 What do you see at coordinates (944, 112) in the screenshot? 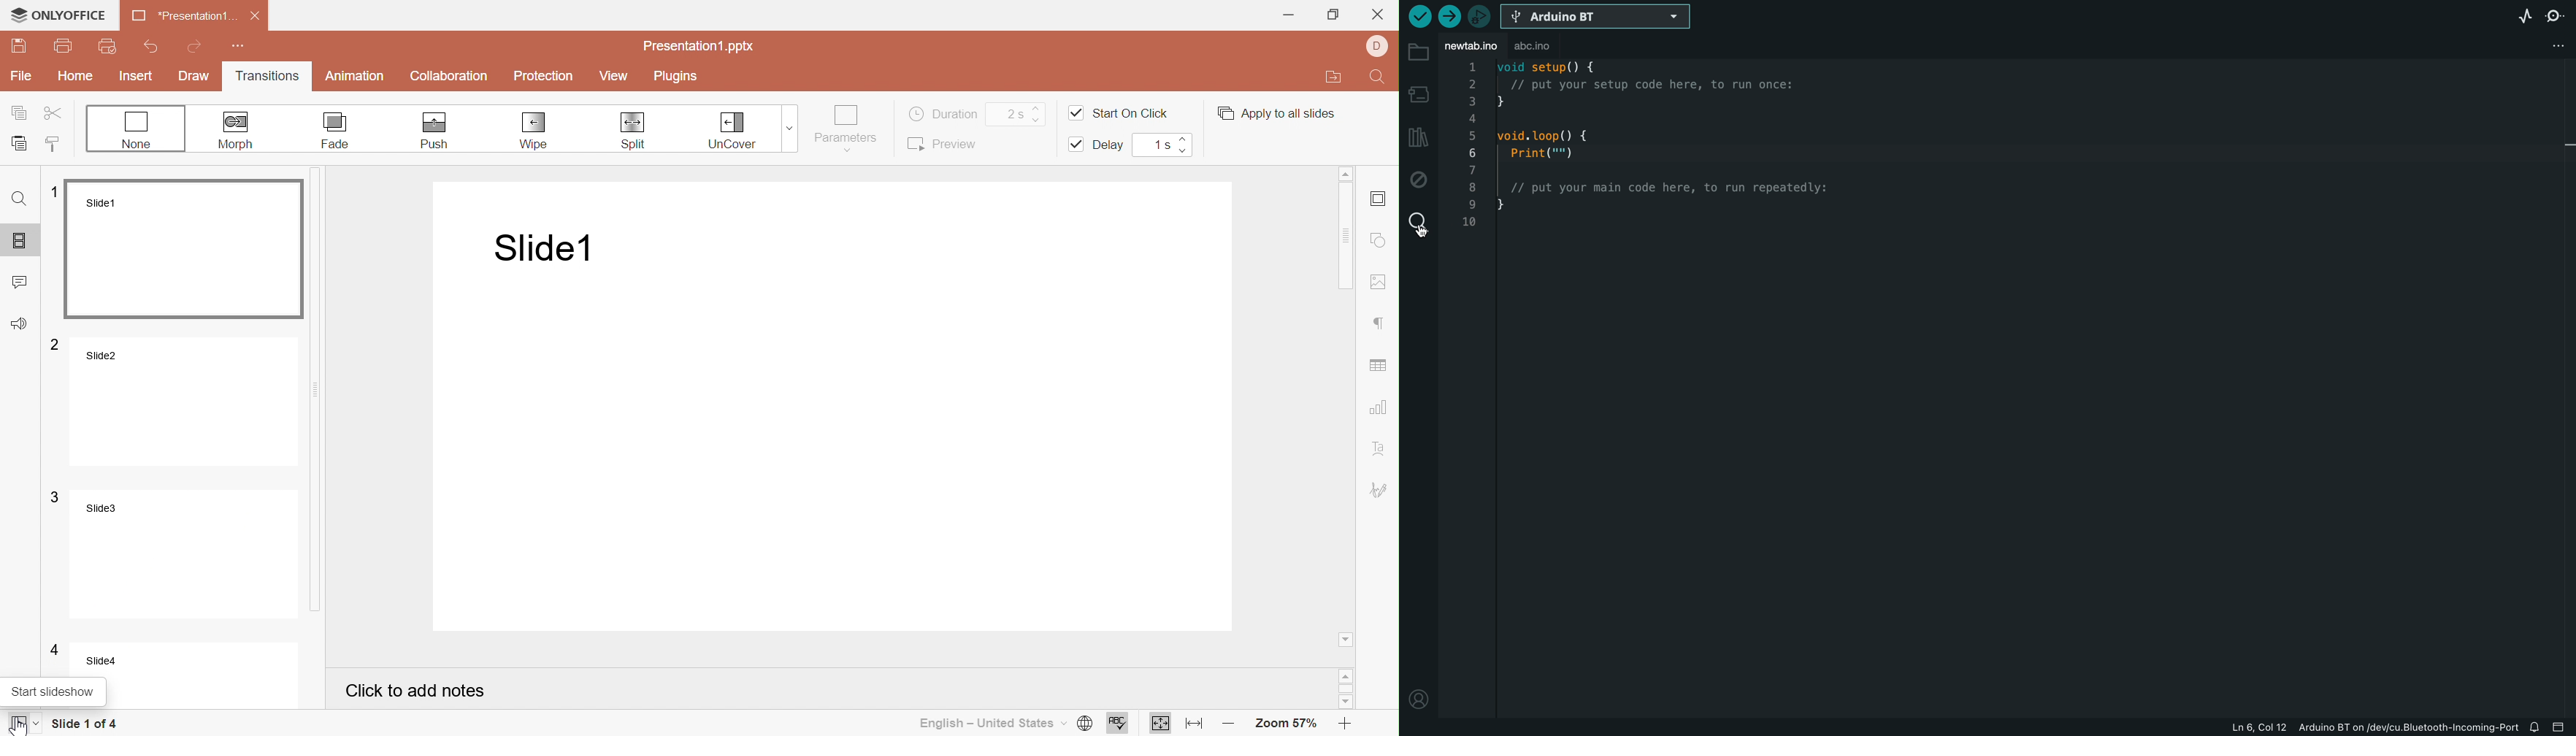
I see `Duration` at bounding box center [944, 112].